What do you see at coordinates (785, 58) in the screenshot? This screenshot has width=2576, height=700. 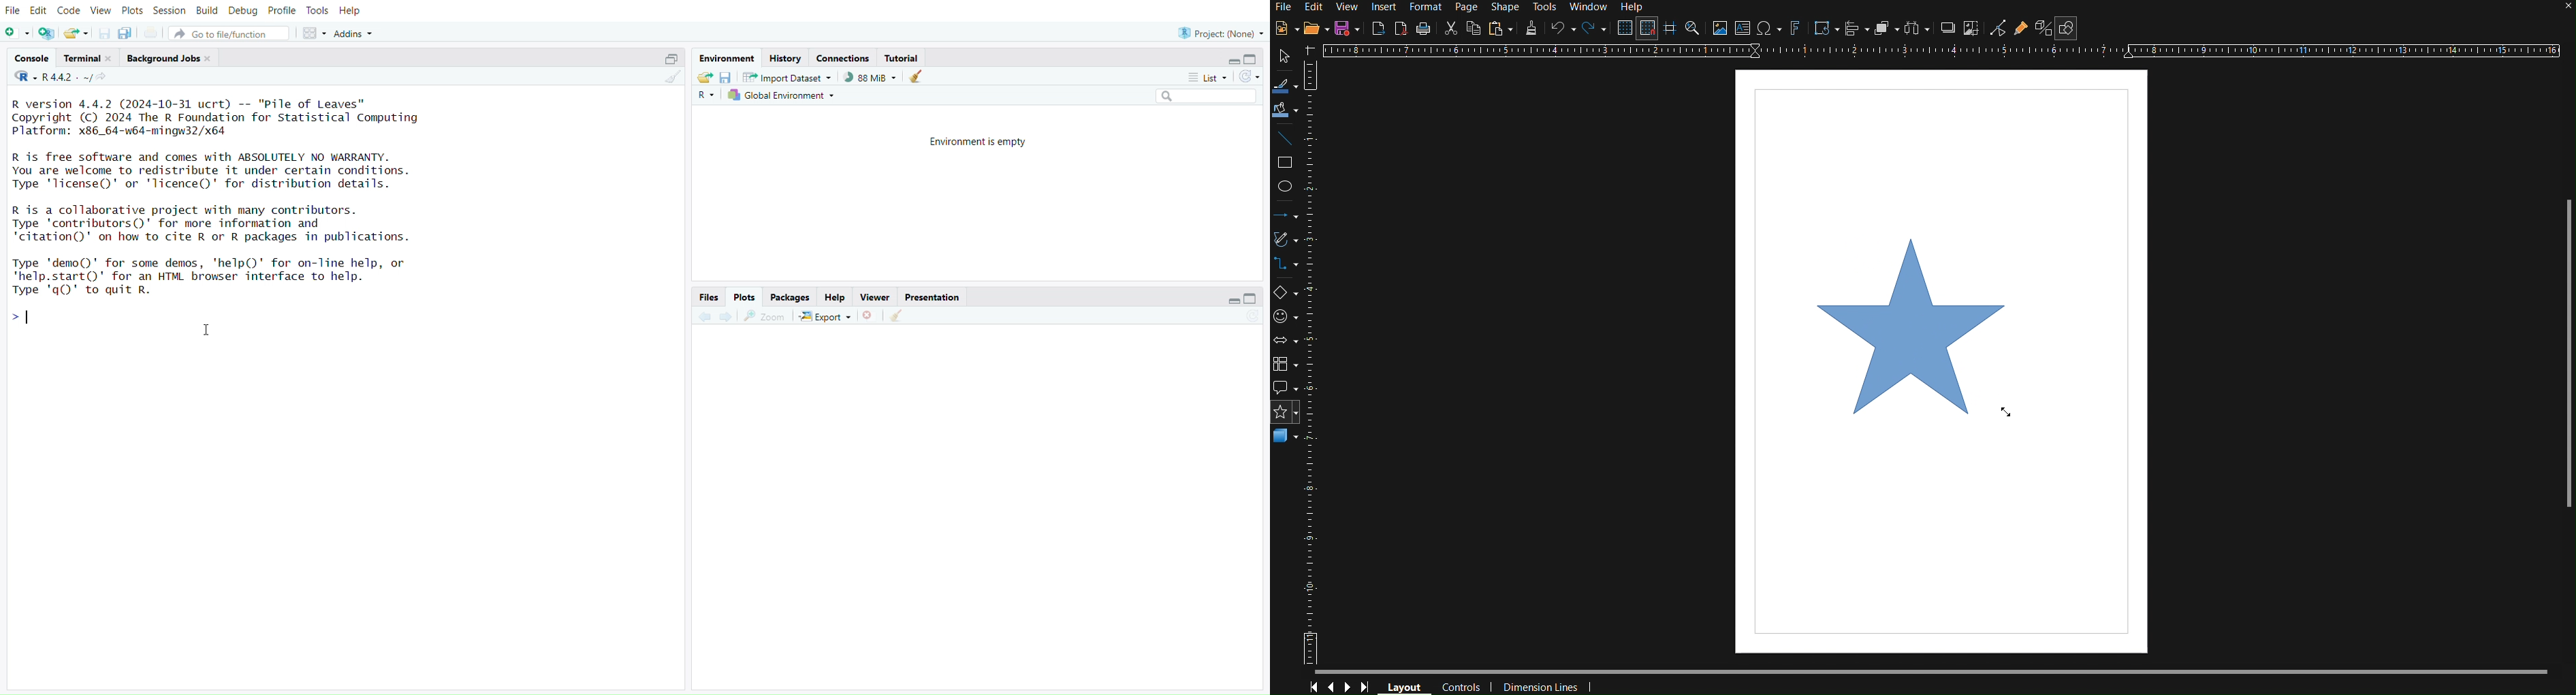 I see `history` at bounding box center [785, 58].